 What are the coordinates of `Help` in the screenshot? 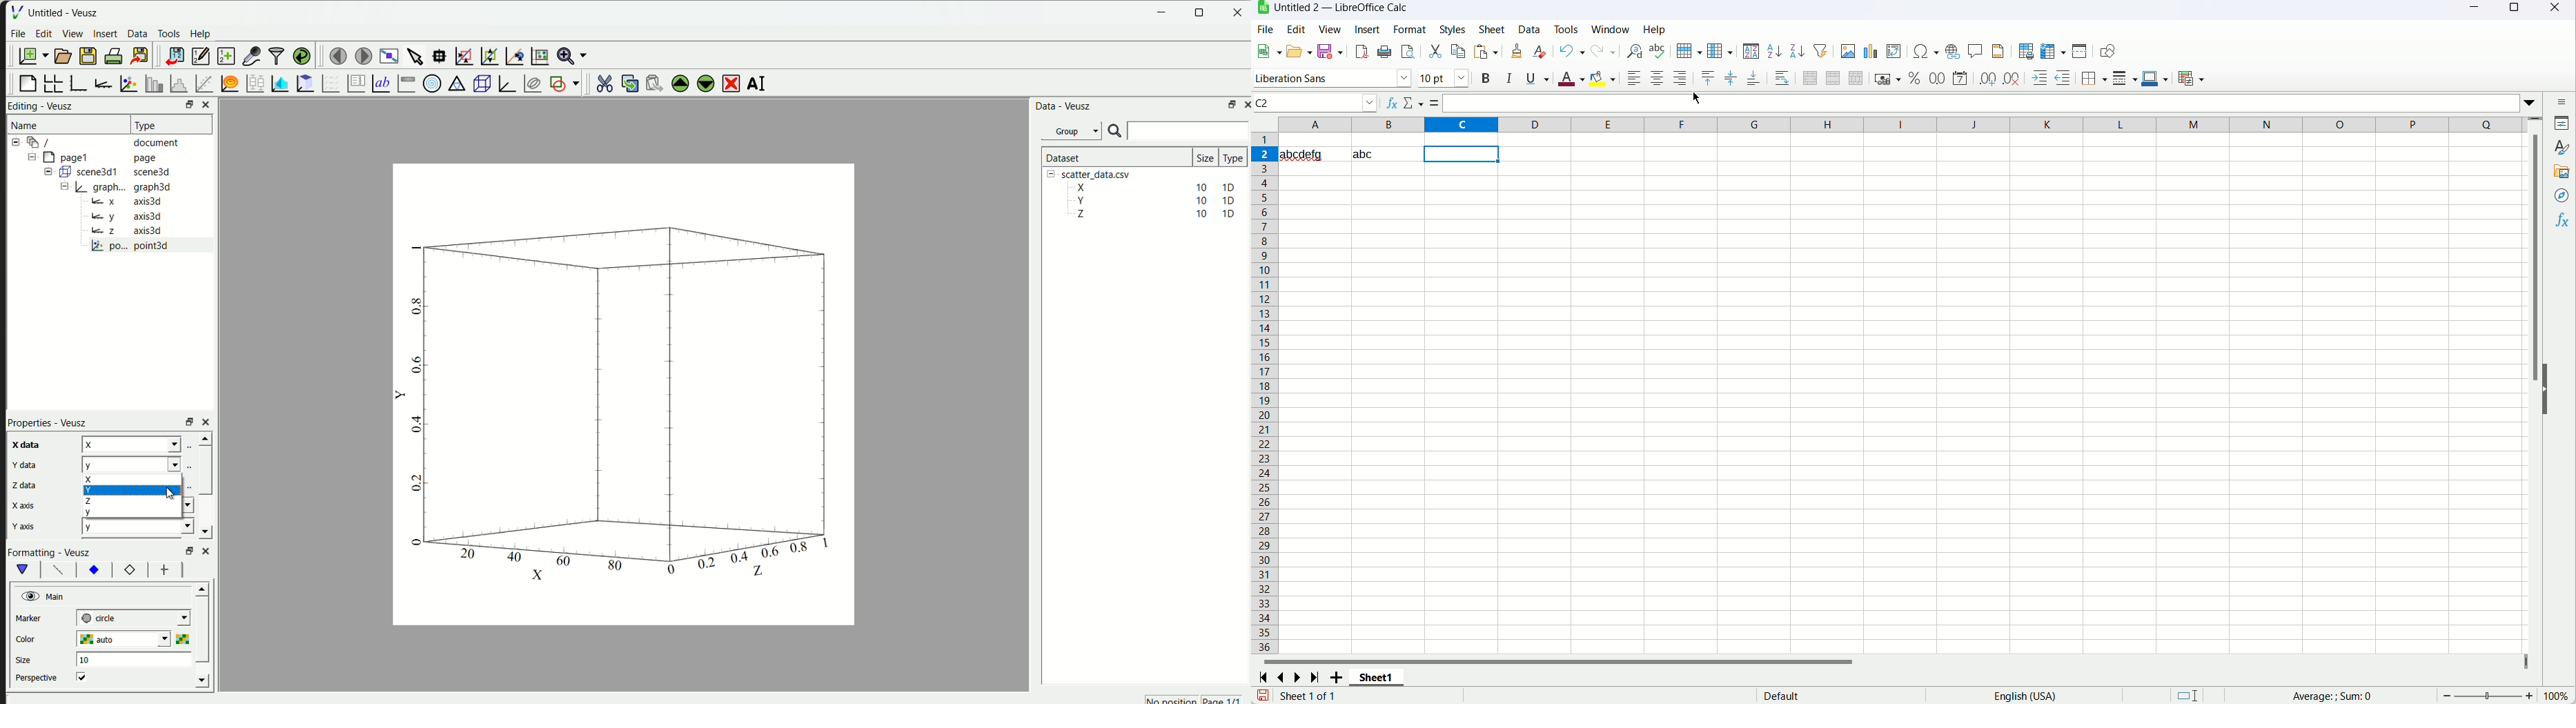 It's located at (200, 33).